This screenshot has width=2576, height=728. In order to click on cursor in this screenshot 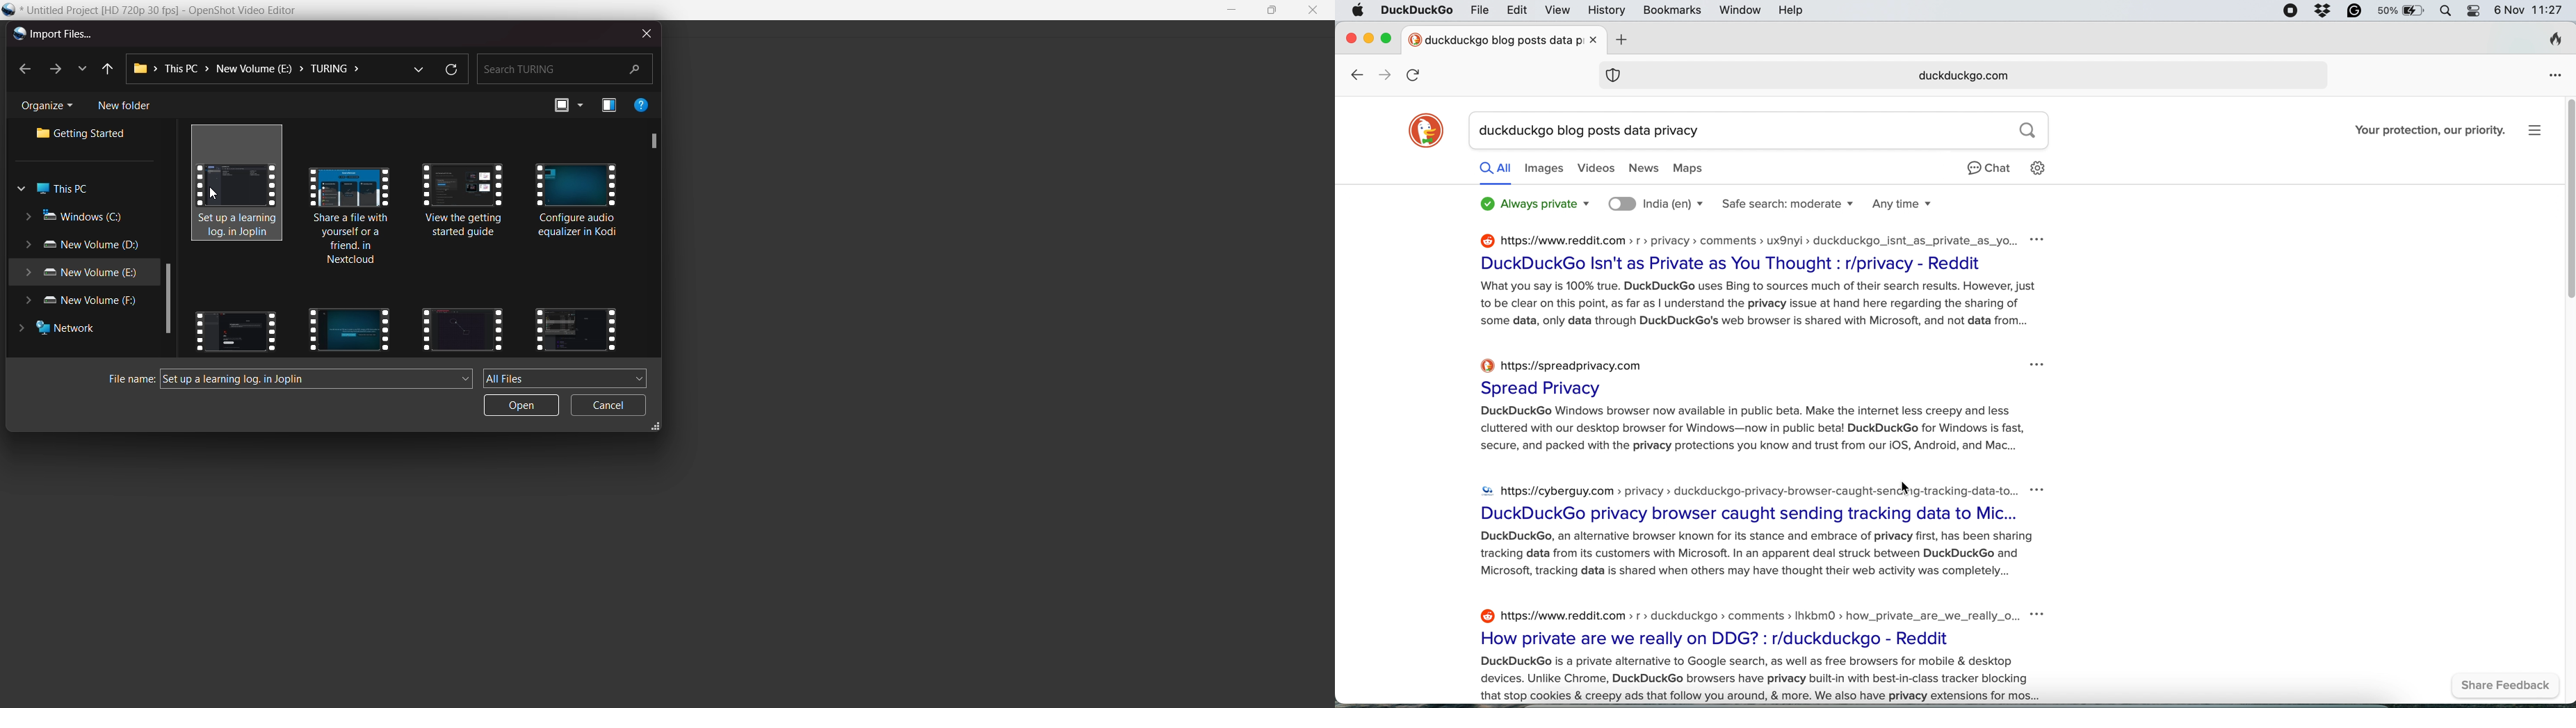, I will do `click(218, 197)`.